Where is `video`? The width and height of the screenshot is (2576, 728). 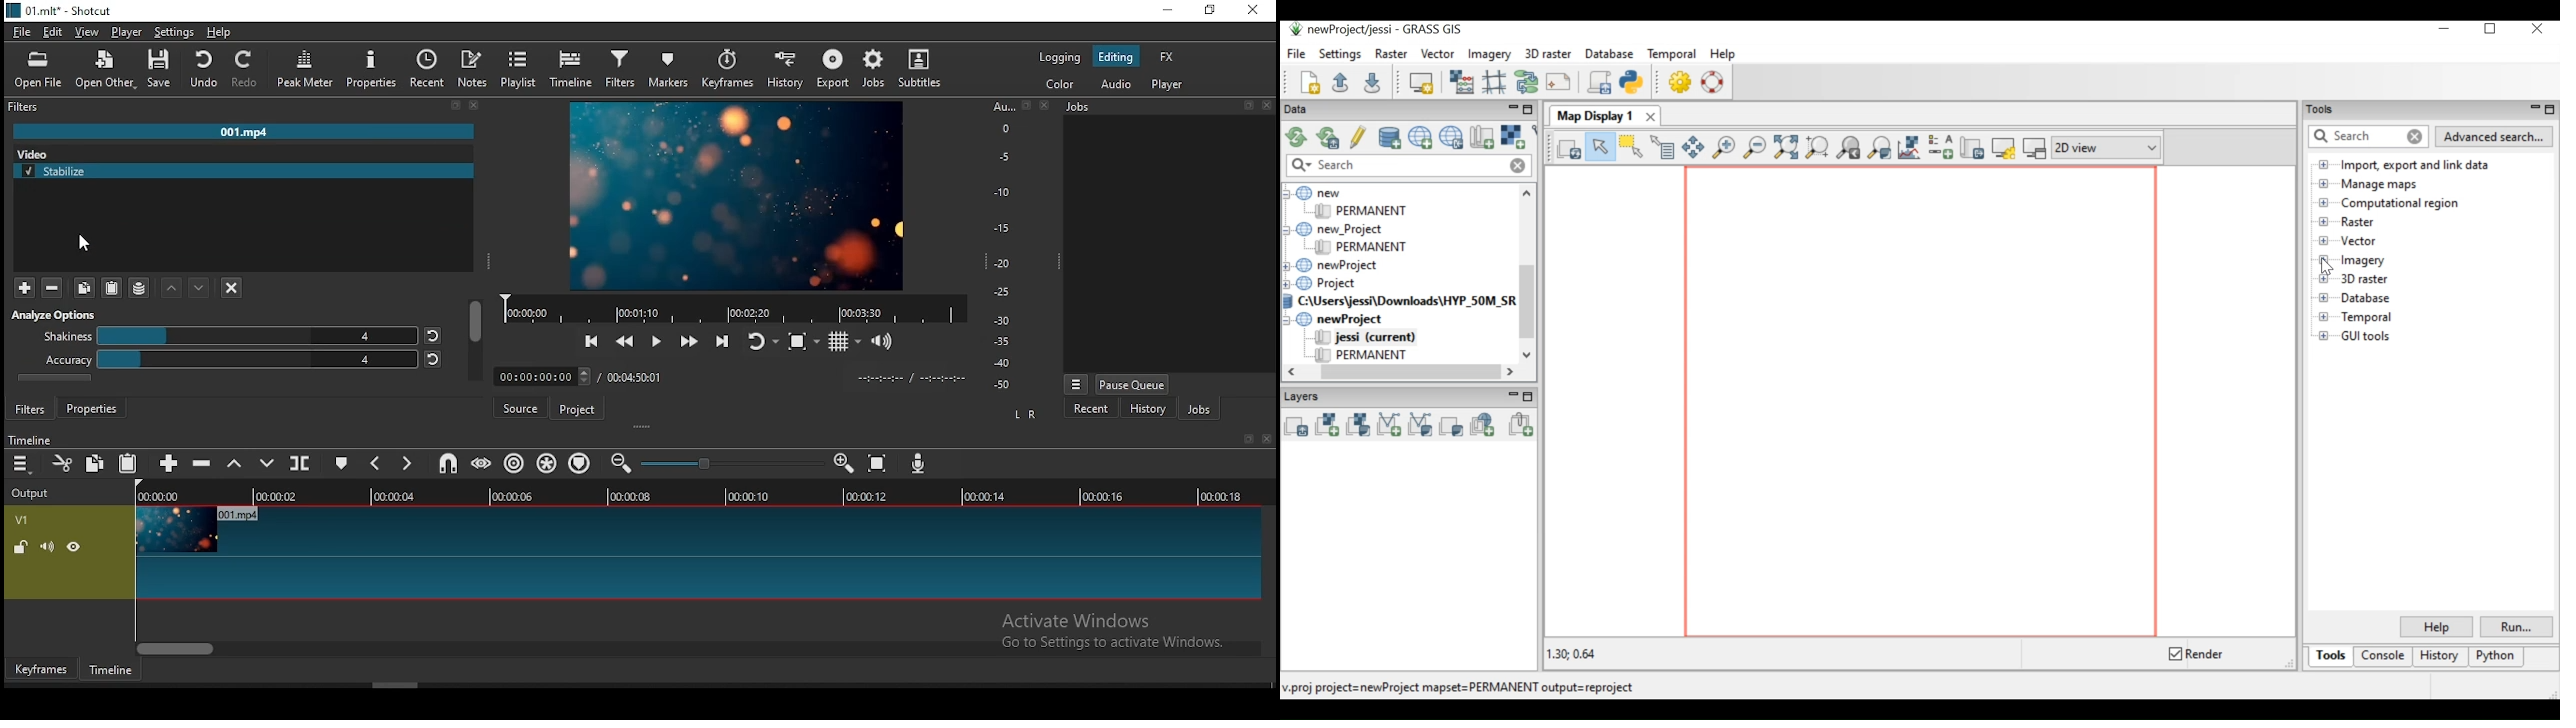
video is located at coordinates (35, 153).